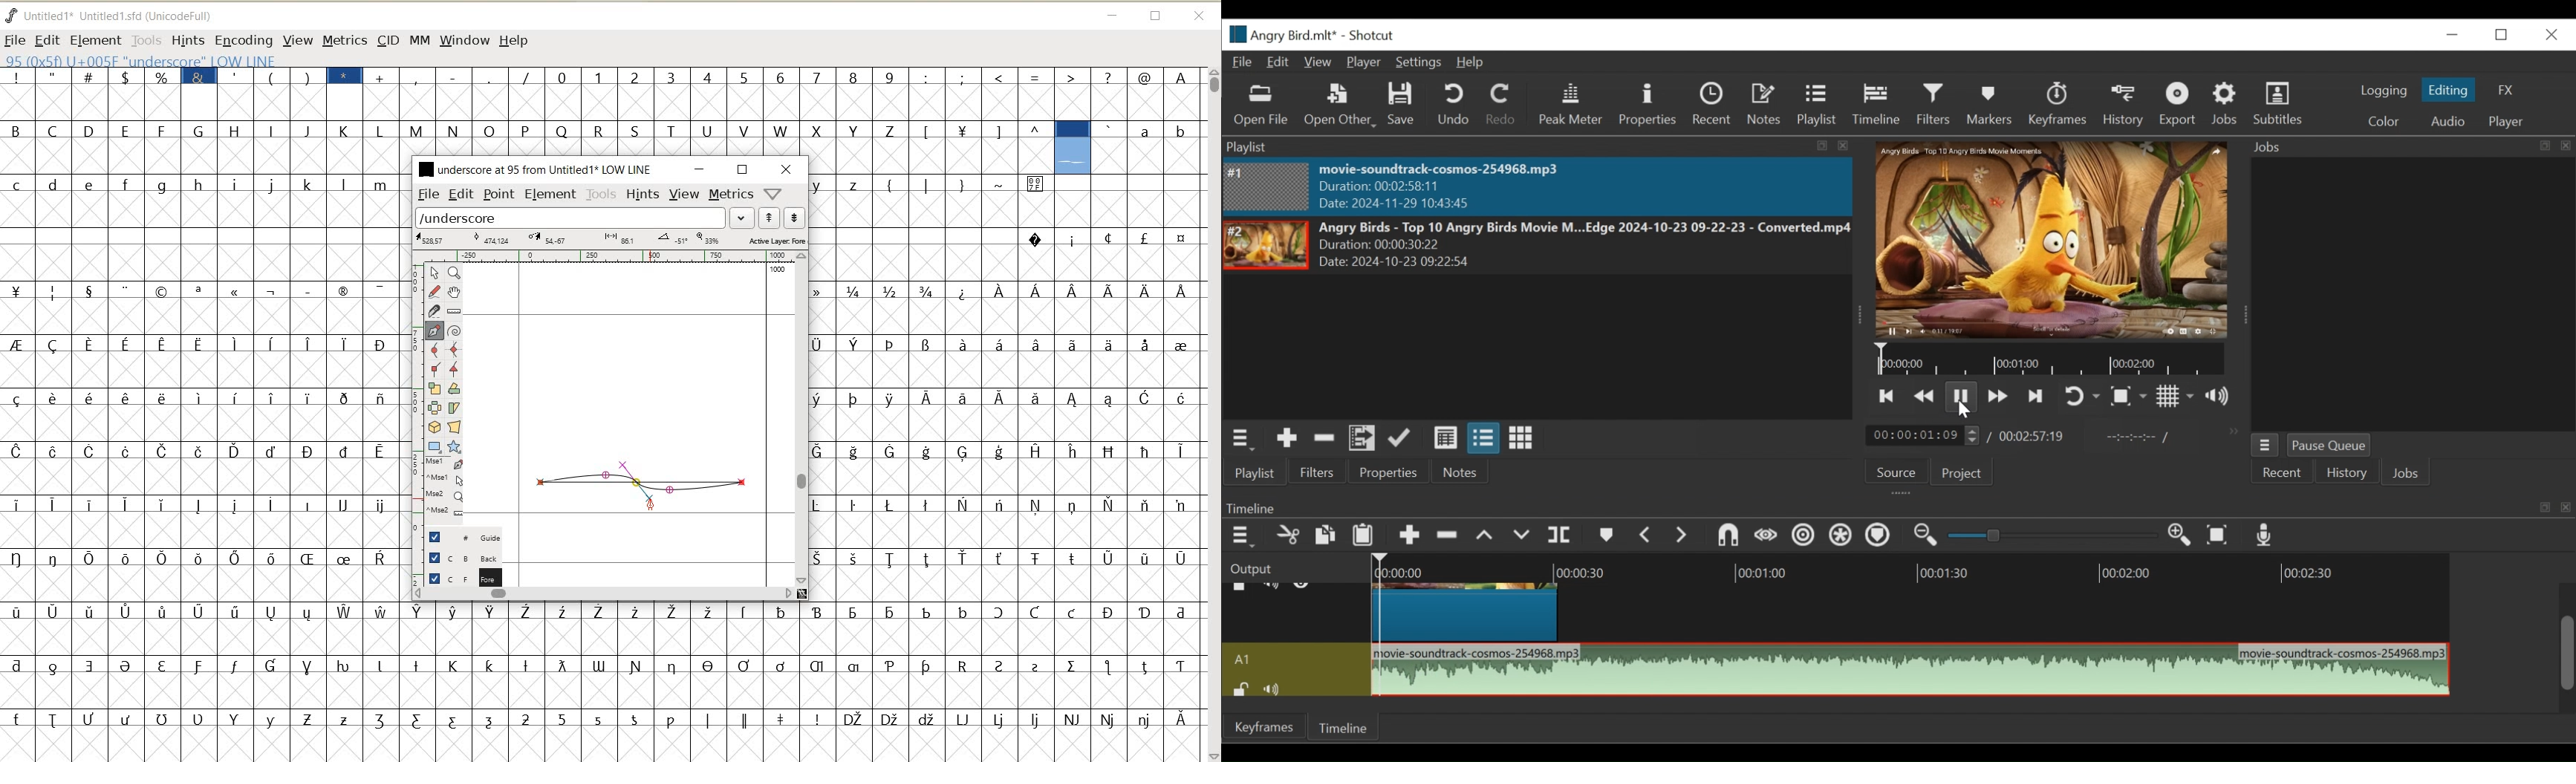 The height and width of the screenshot is (784, 2576). Describe the element at coordinates (2053, 537) in the screenshot. I see `Slider` at that location.